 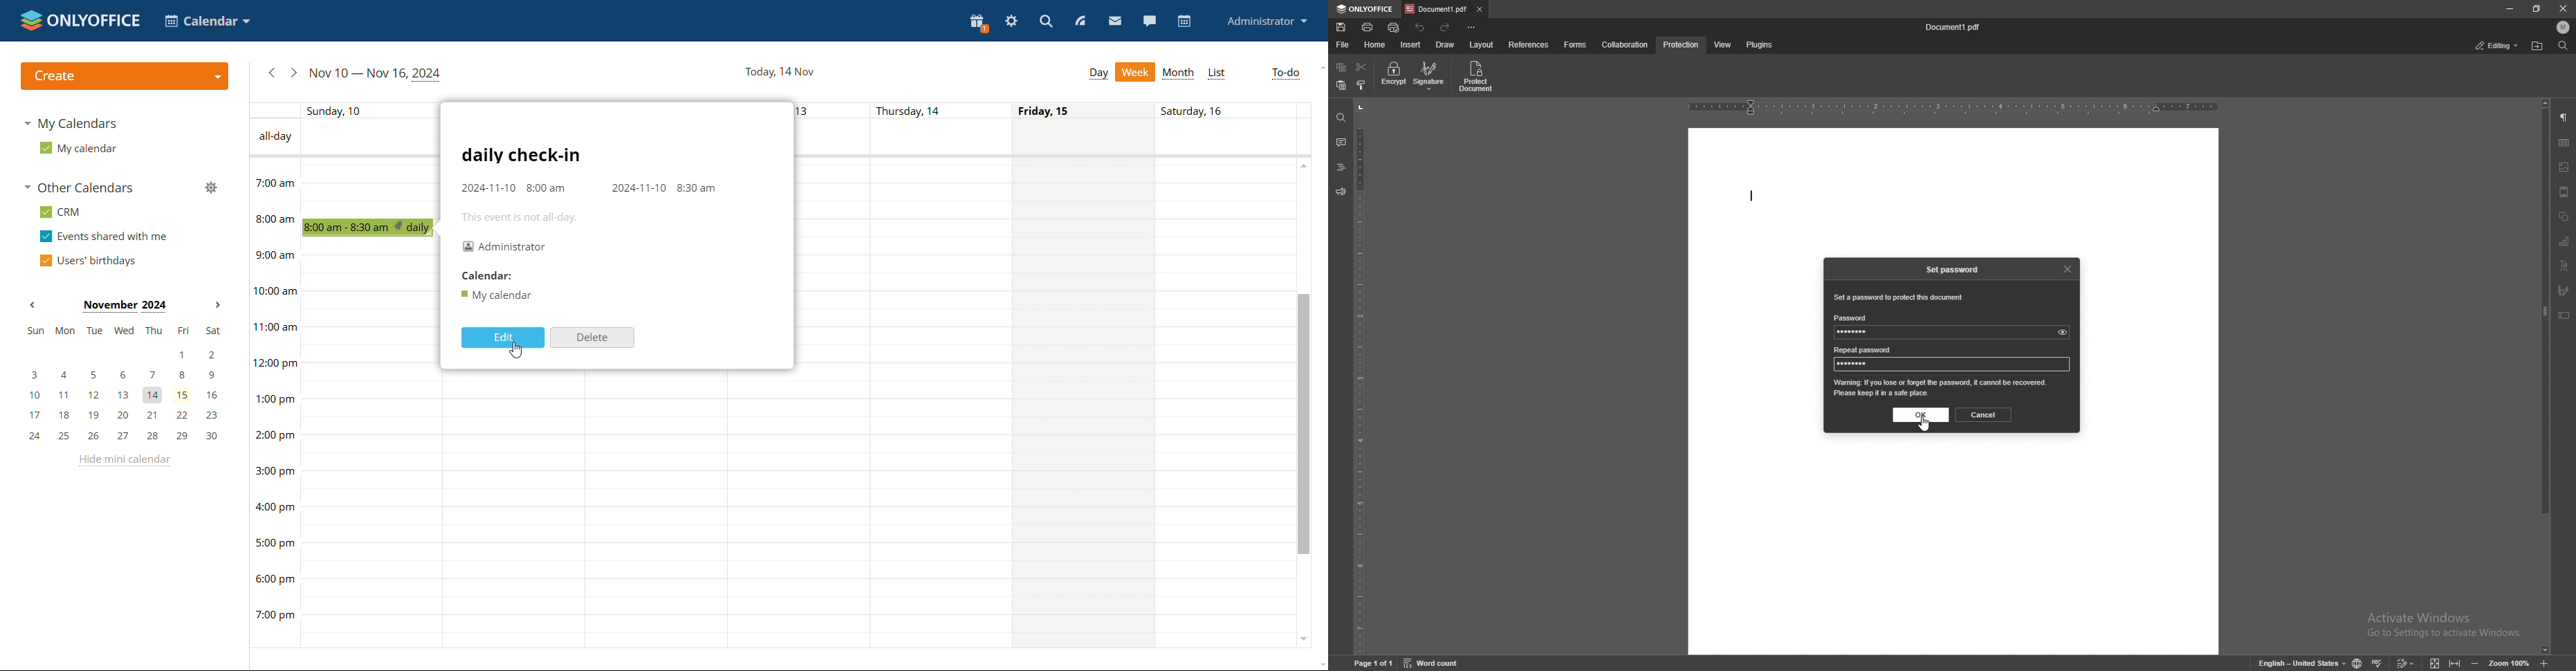 I want to click on encrypt, so click(x=1394, y=76).